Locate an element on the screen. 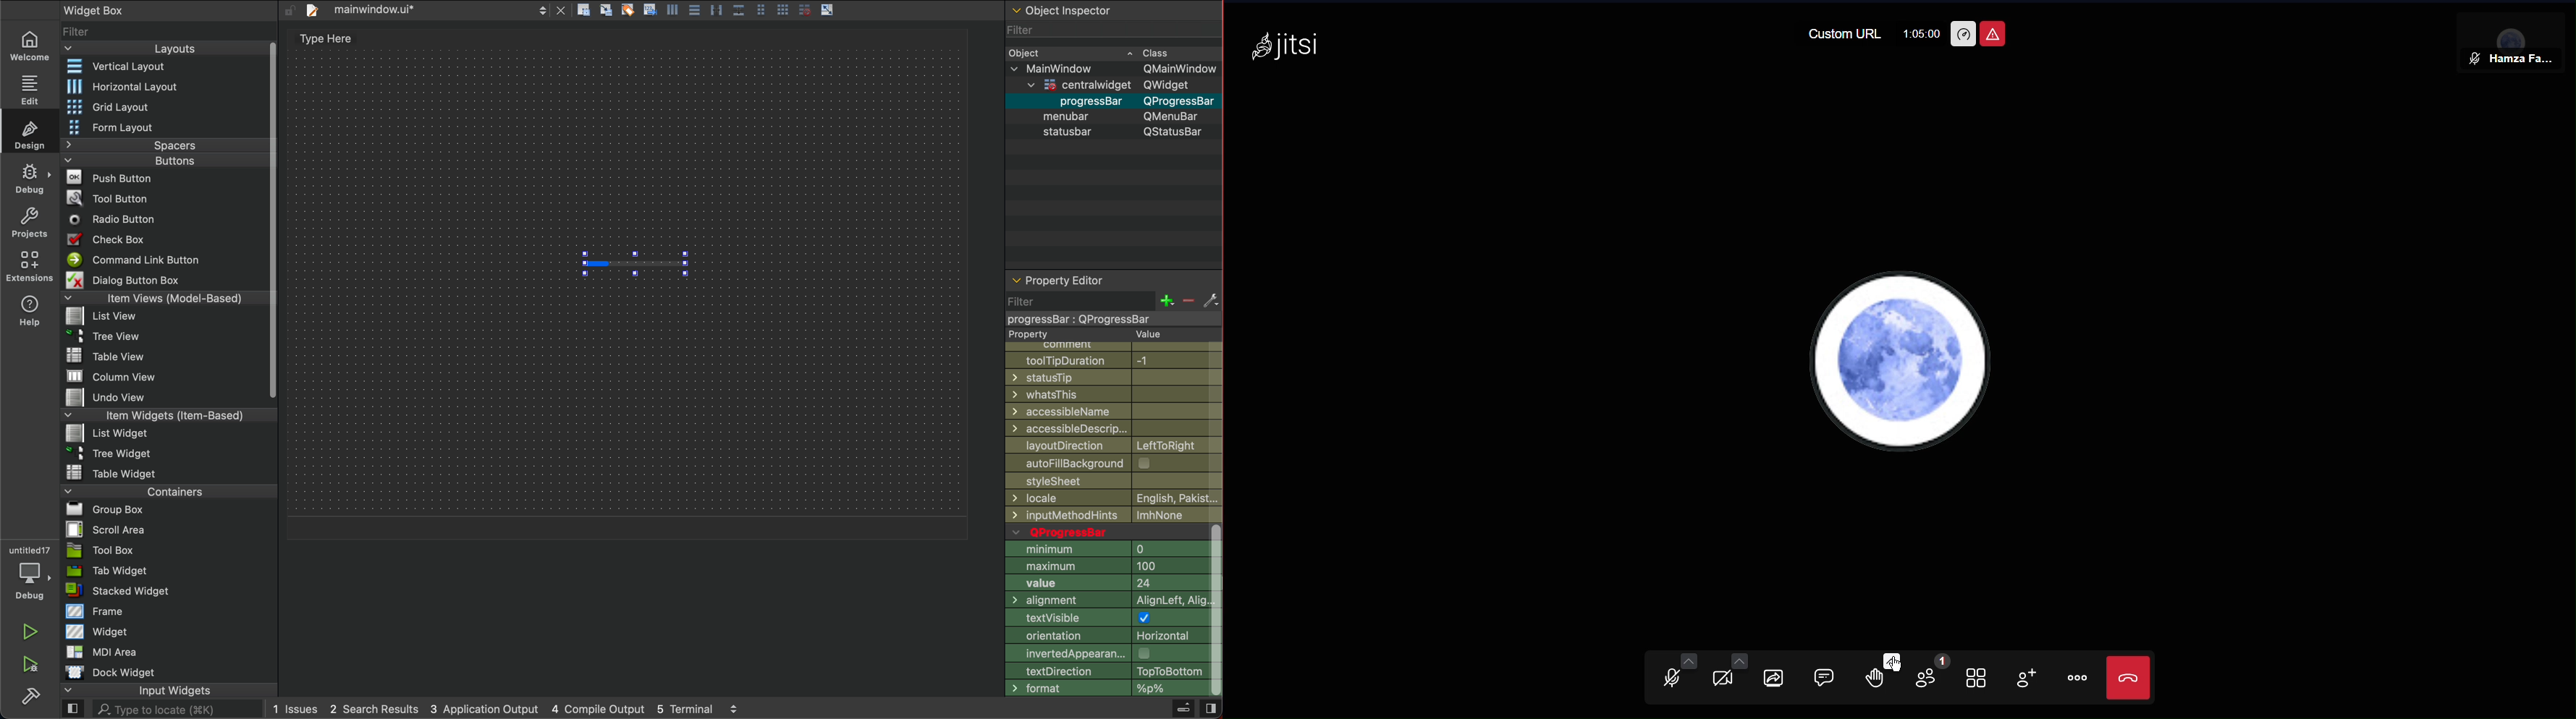  File is located at coordinates (112, 452).